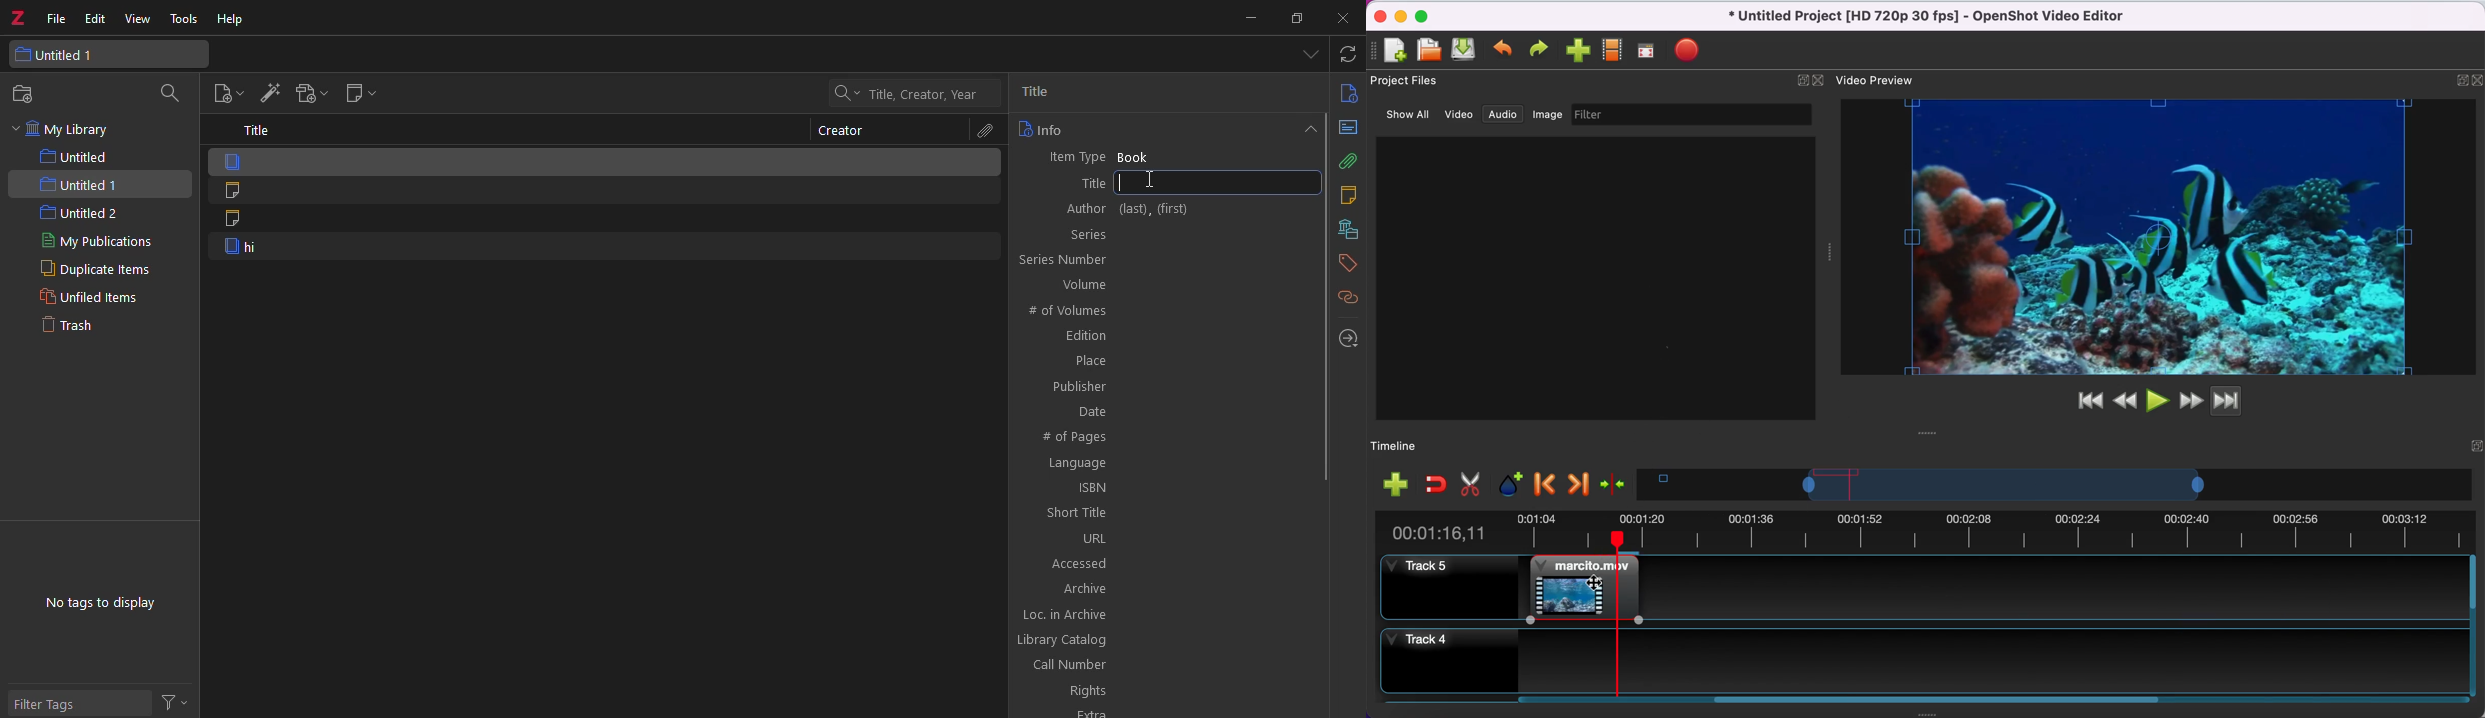  What do you see at coordinates (1428, 15) in the screenshot?
I see `maximize` at bounding box center [1428, 15].